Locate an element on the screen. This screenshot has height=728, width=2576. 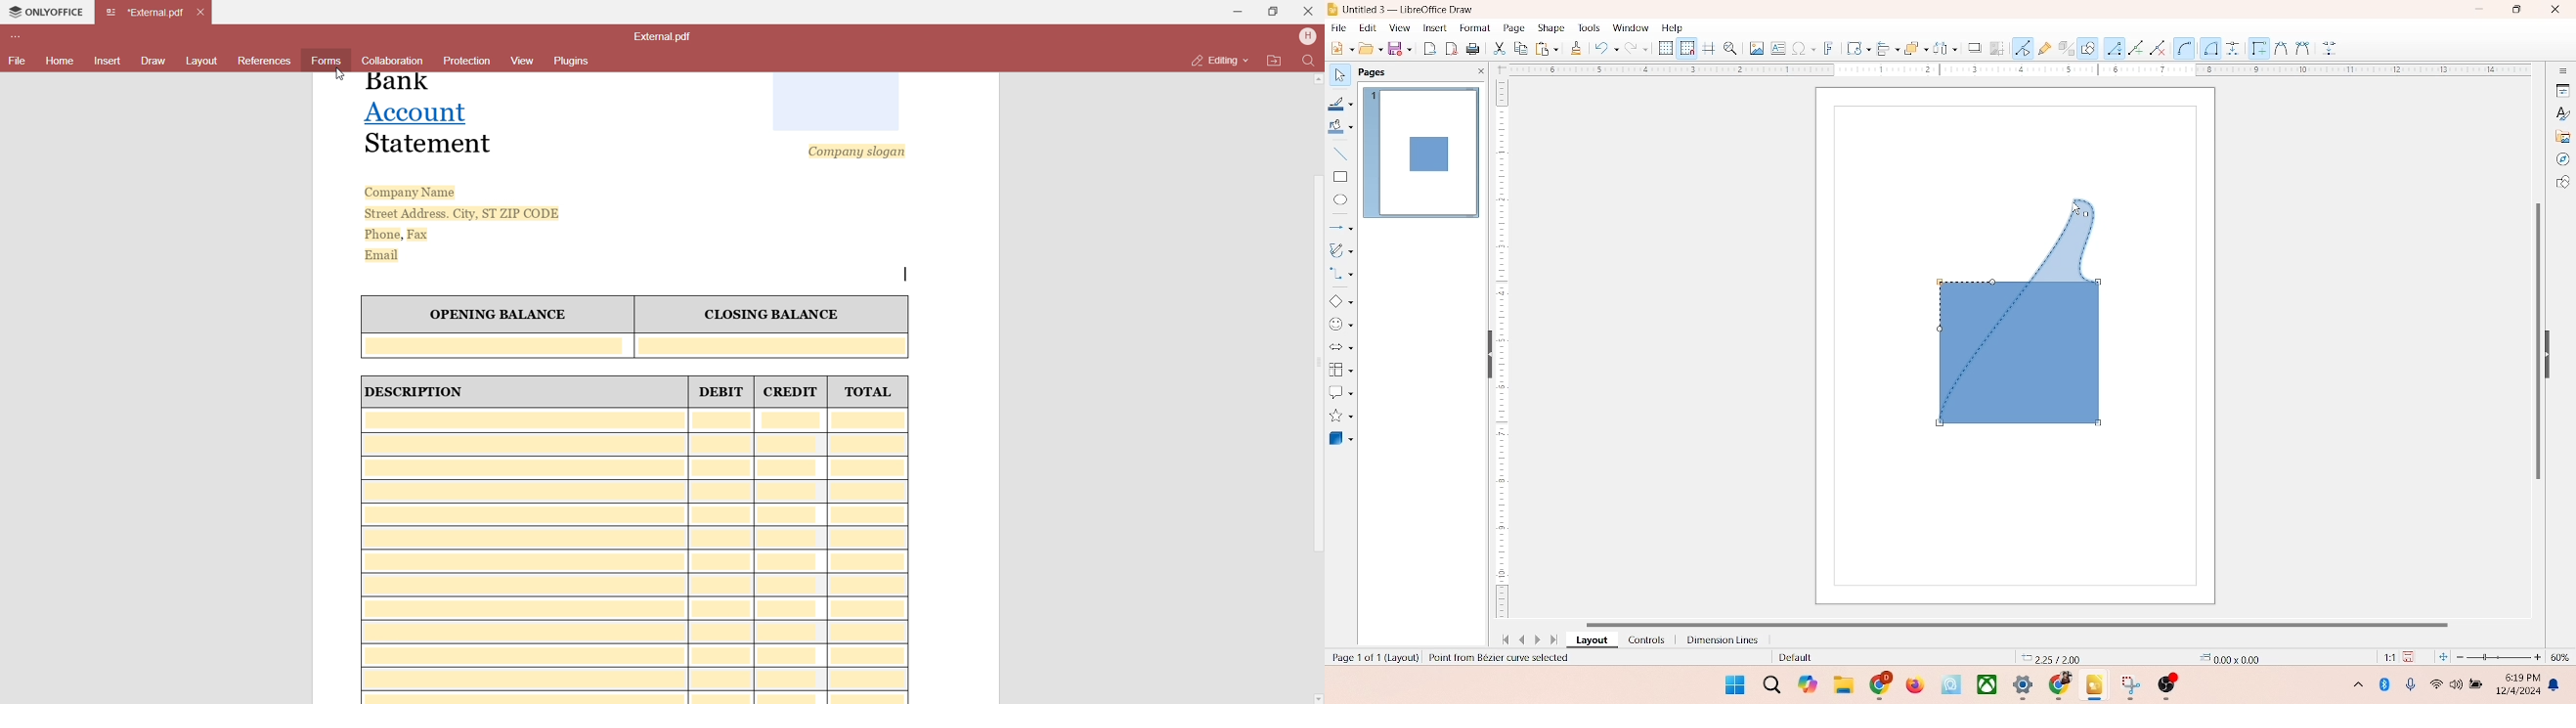
export directly as PDF is located at coordinates (1453, 48).